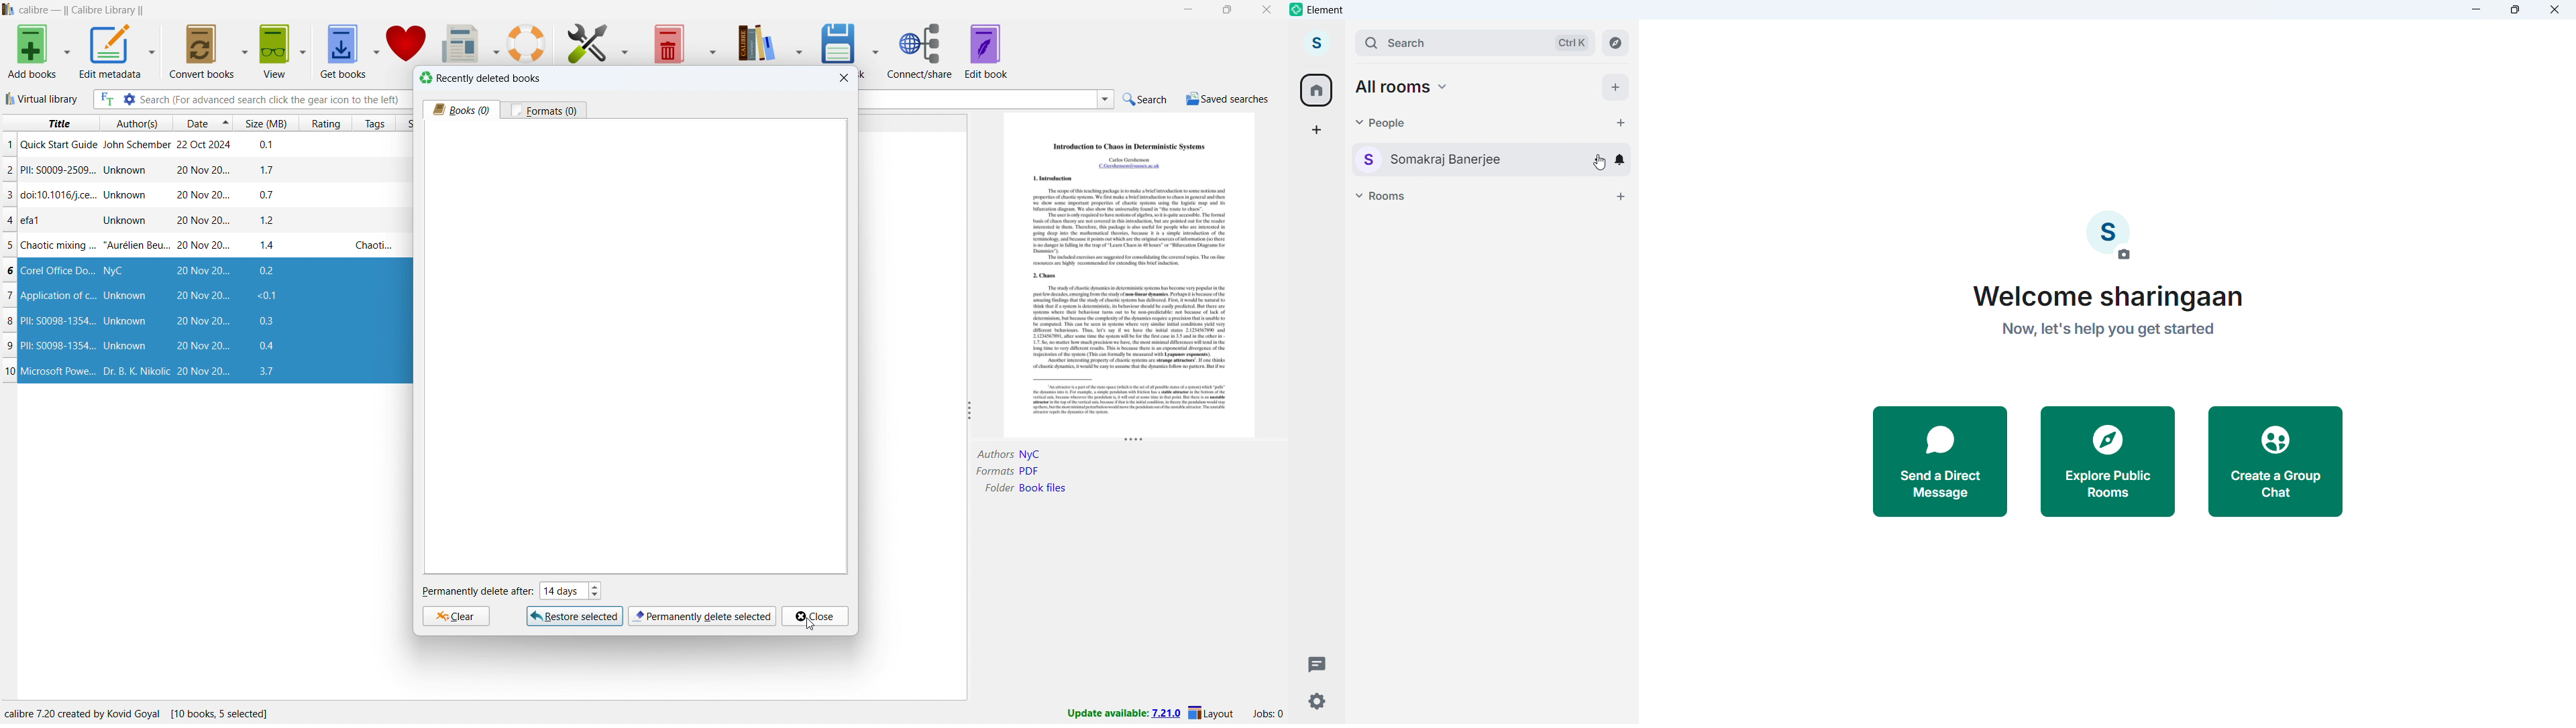 The image size is (2576, 728). Describe the element at coordinates (667, 42) in the screenshot. I see `remove books` at that location.